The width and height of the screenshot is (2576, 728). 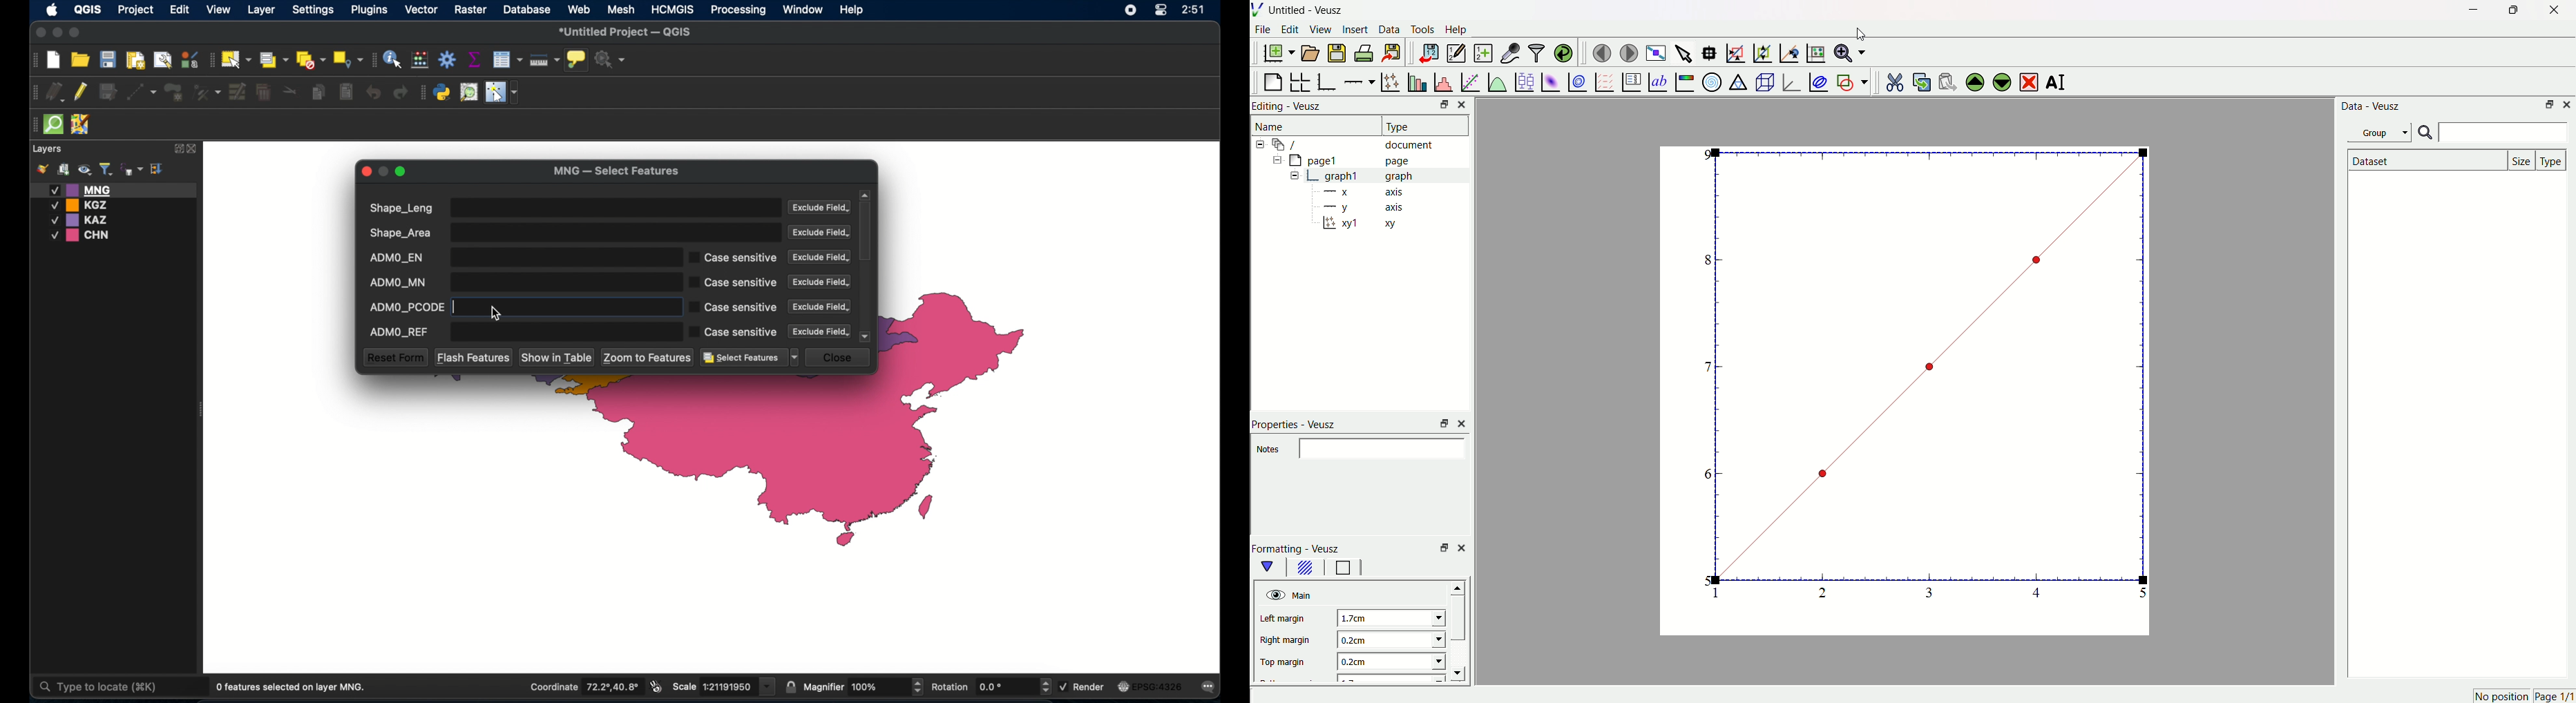 What do you see at coordinates (474, 59) in the screenshot?
I see `show statistical summary` at bounding box center [474, 59].